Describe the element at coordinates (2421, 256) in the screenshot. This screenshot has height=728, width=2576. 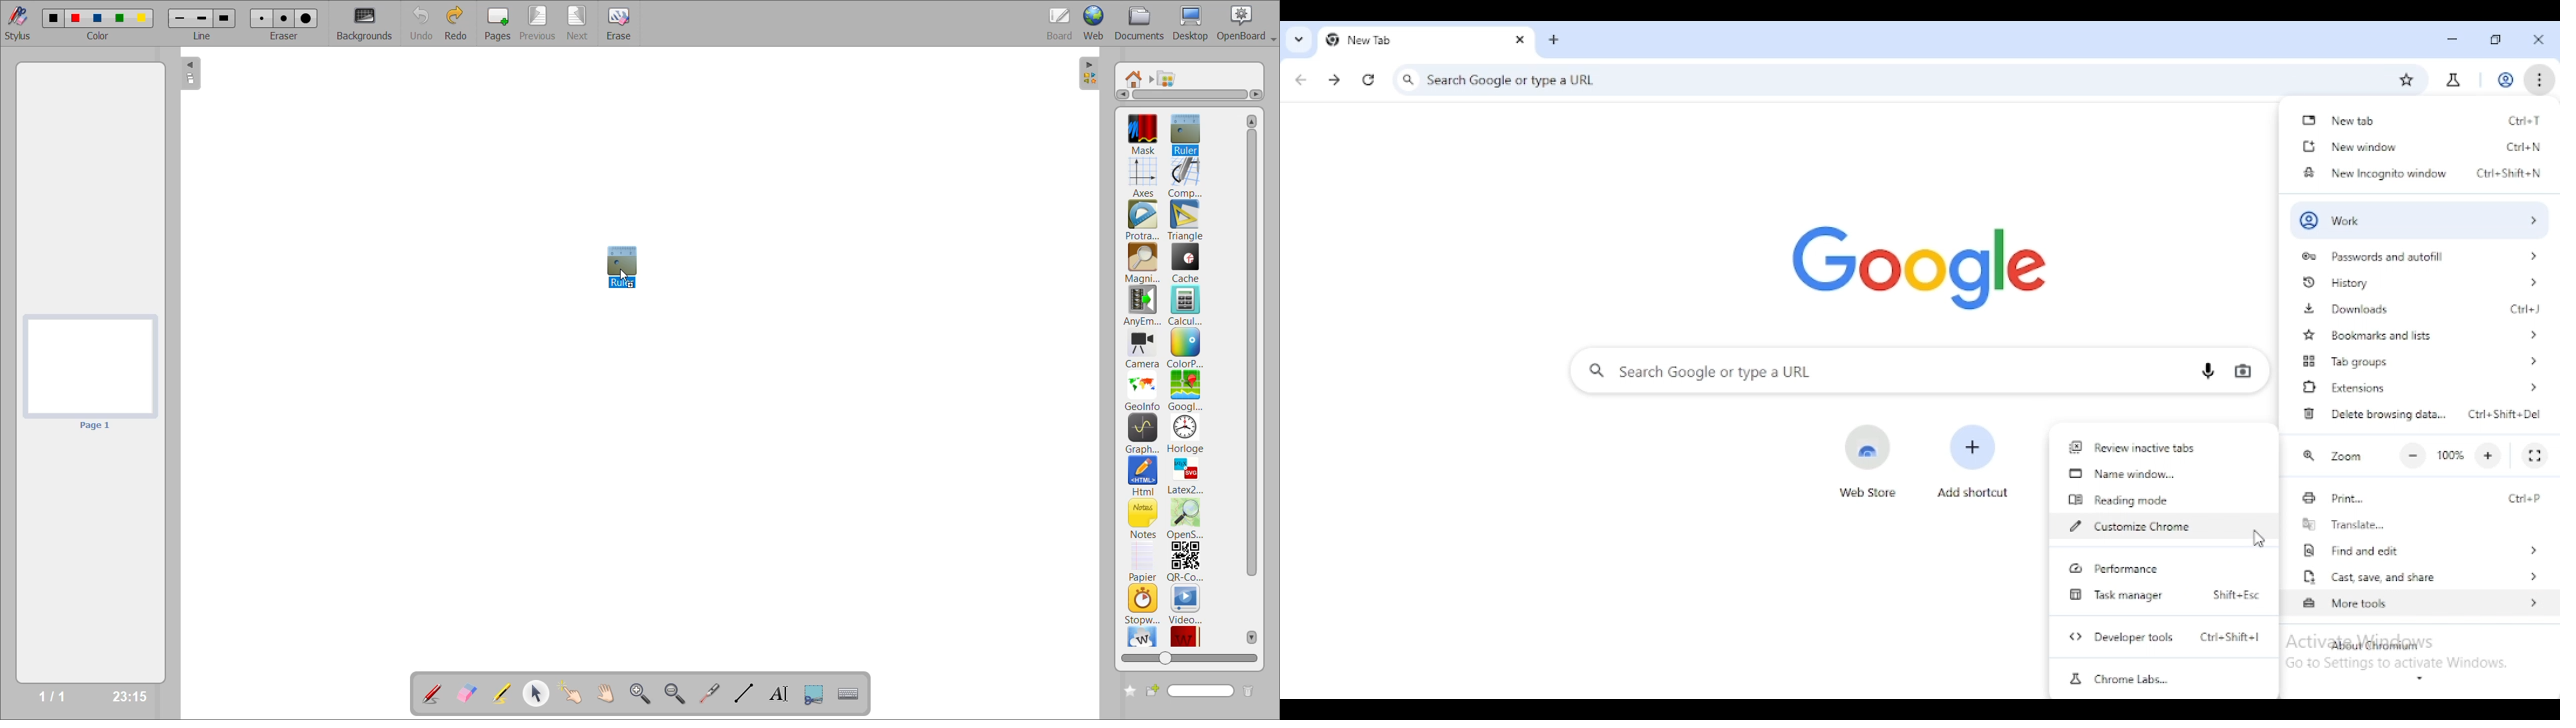
I see `passwords and autofll` at that location.